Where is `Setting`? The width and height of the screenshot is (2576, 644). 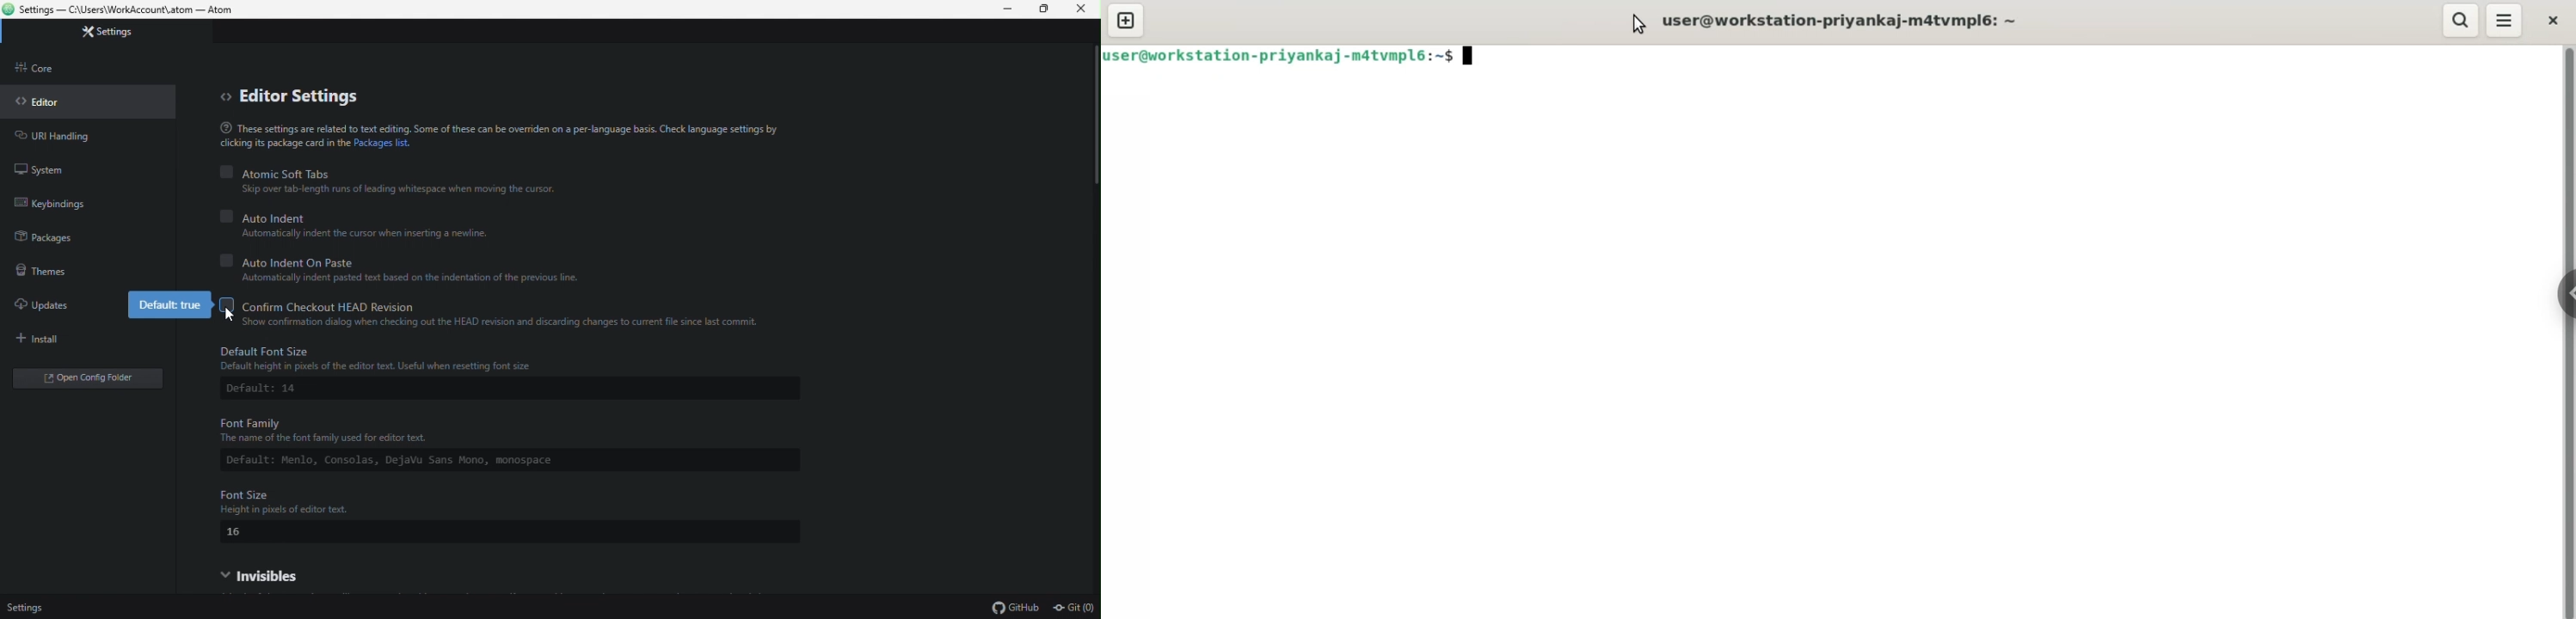
Setting is located at coordinates (28, 605).